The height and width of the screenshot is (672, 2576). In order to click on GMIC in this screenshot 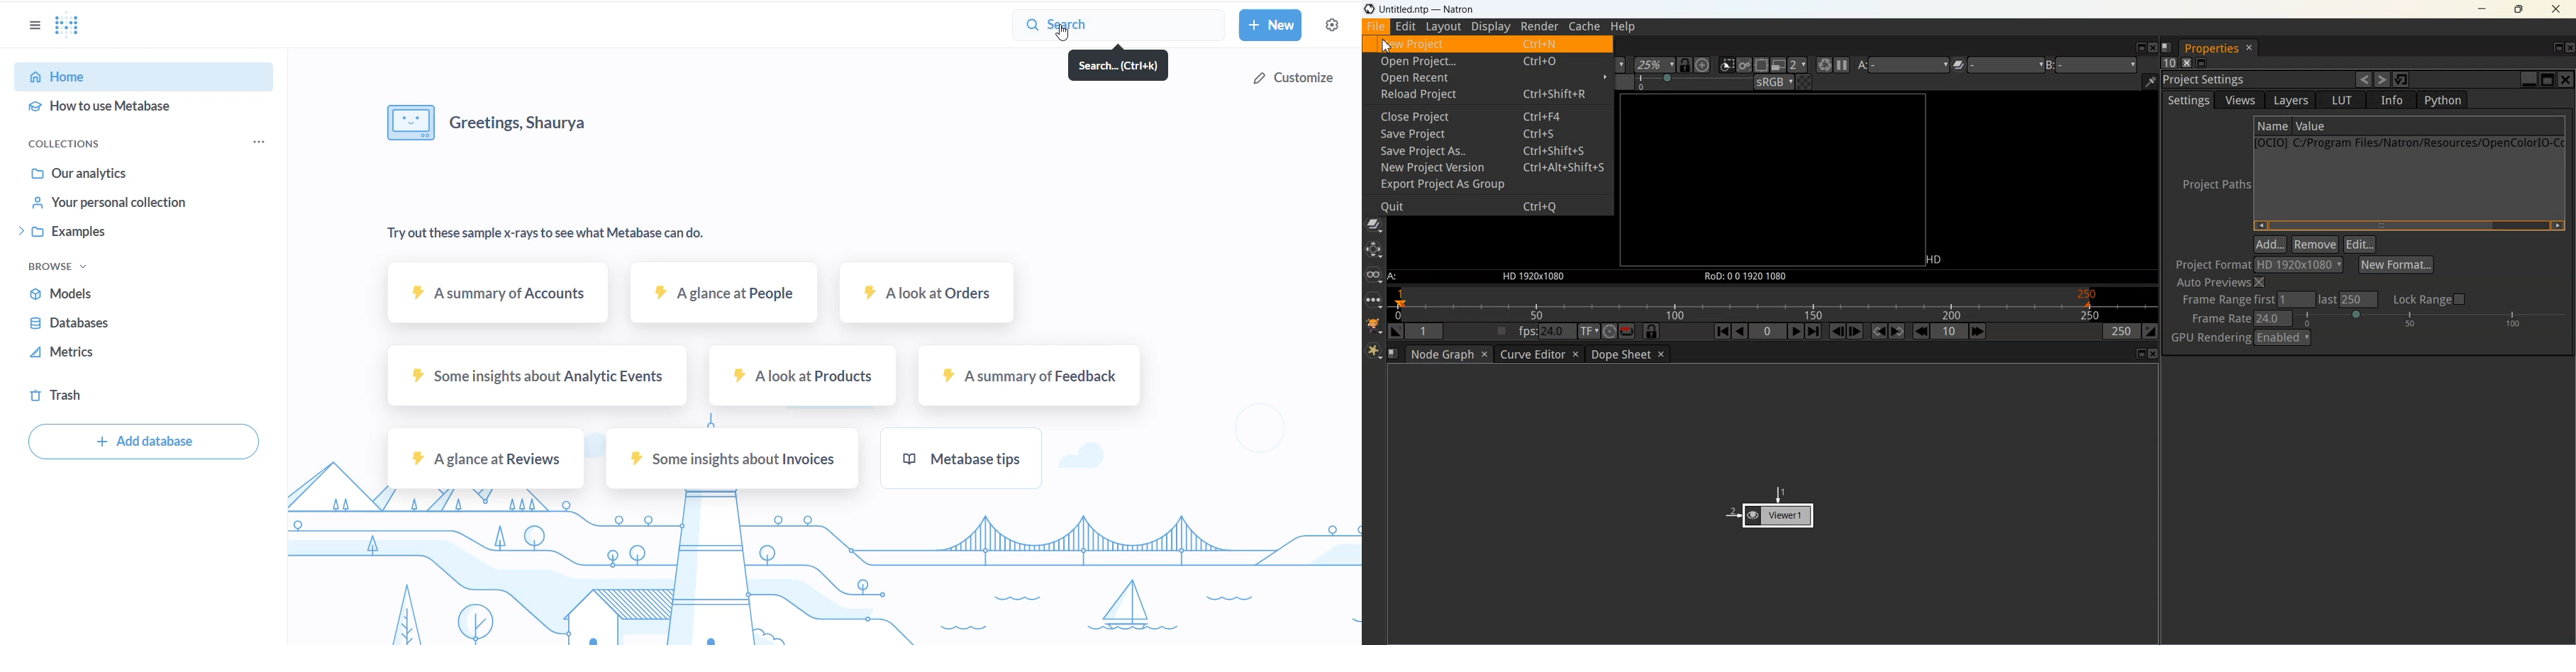, I will do `click(1374, 325)`.